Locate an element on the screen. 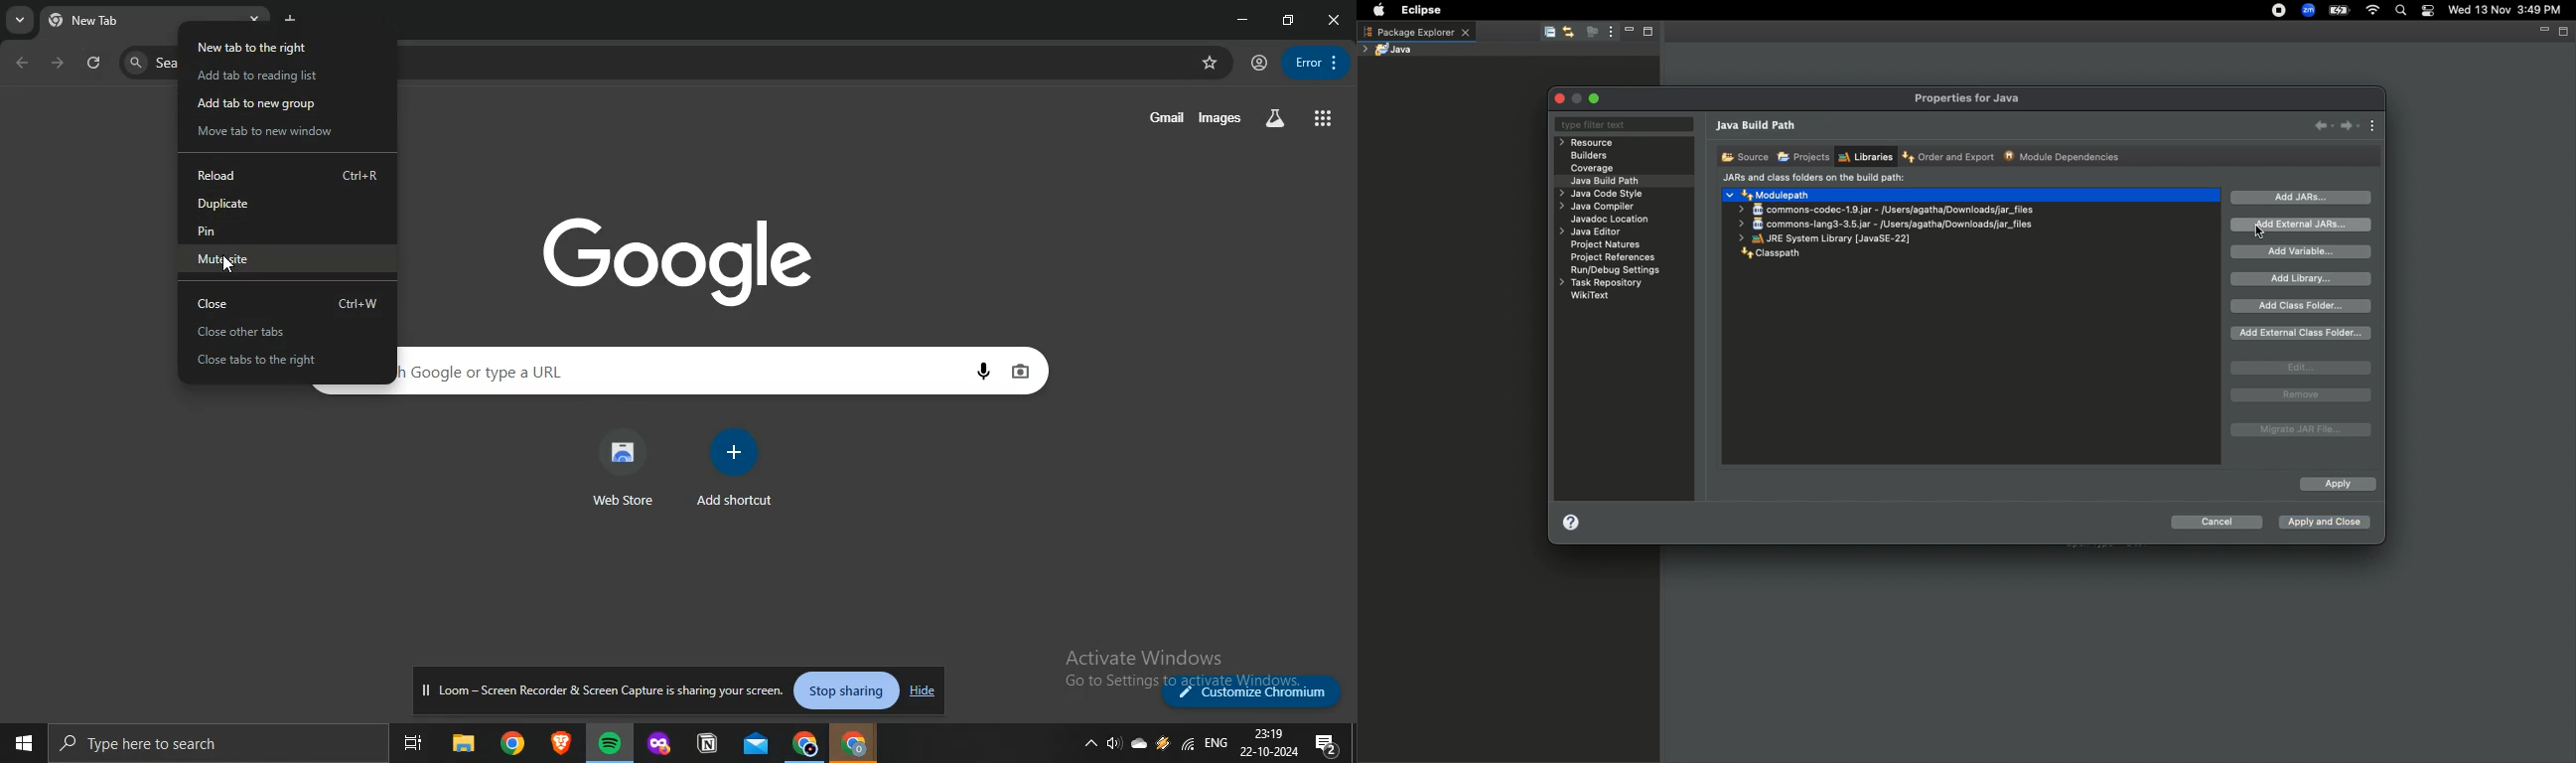 This screenshot has width=2576, height=784. search labs is located at coordinates (1274, 116).